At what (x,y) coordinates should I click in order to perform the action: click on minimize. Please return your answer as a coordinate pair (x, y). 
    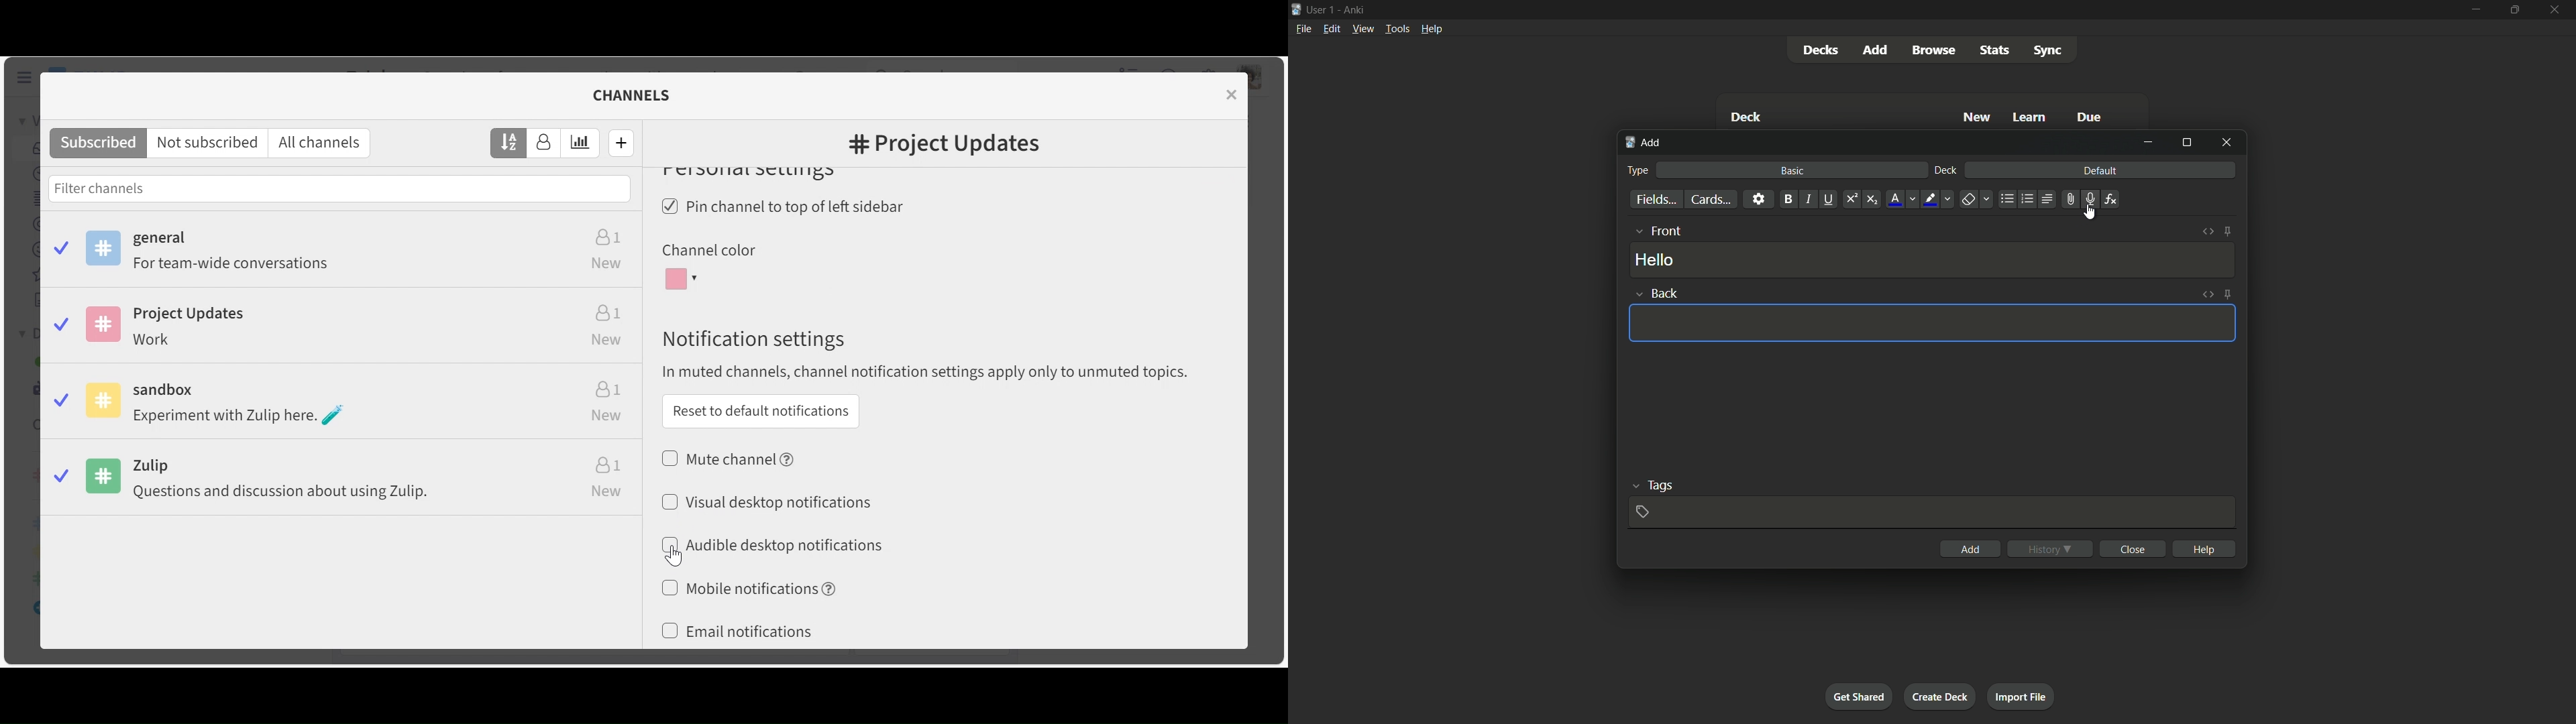
    Looking at the image, I should click on (2475, 10).